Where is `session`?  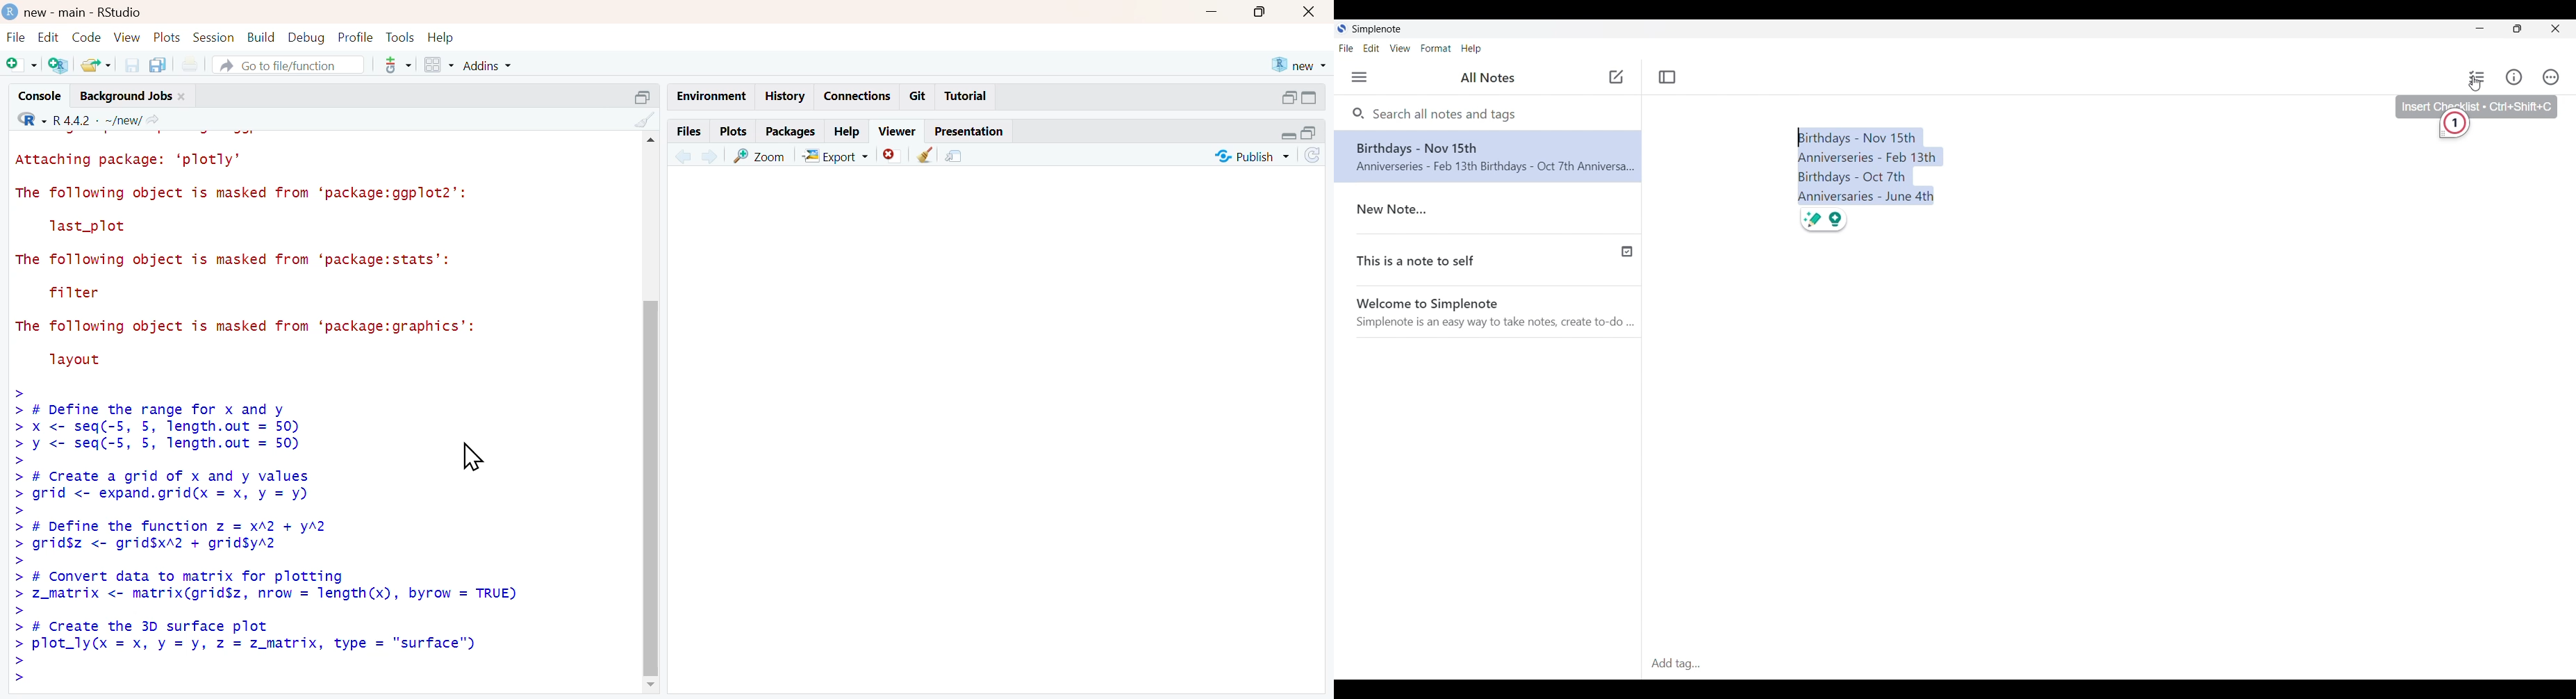 session is located at coordinates (215, 38).